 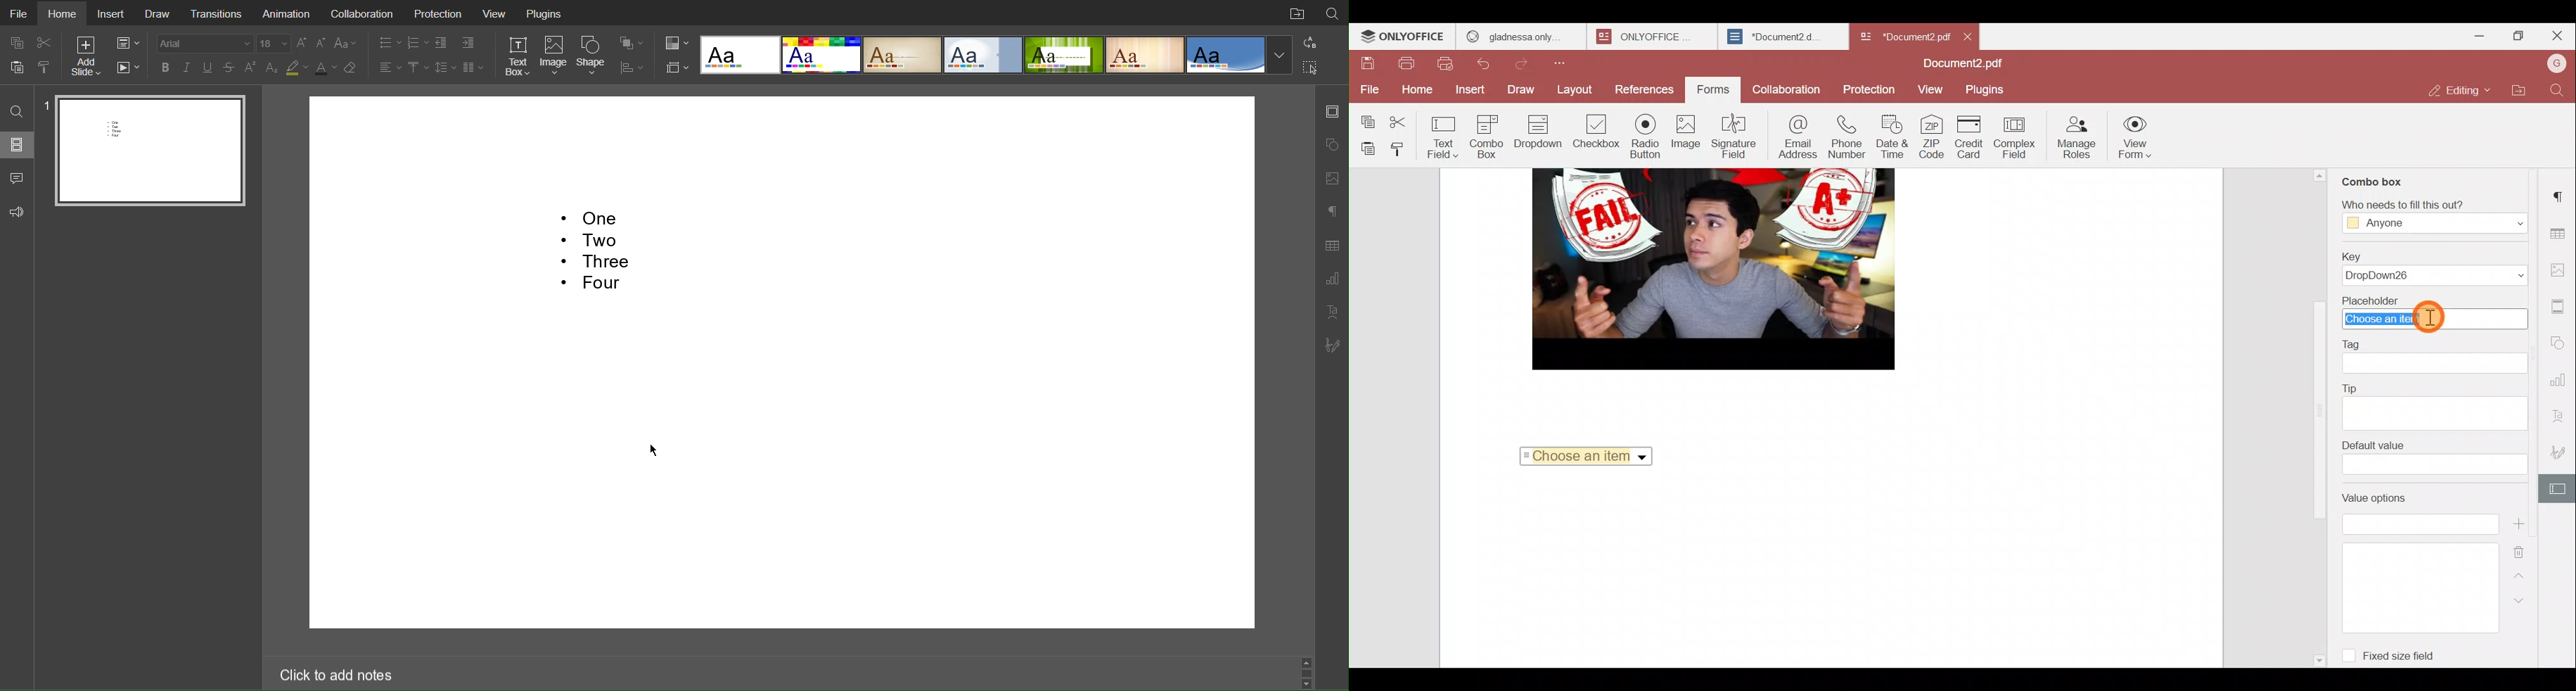 I want to click on Search, so click(x=16, y=110).